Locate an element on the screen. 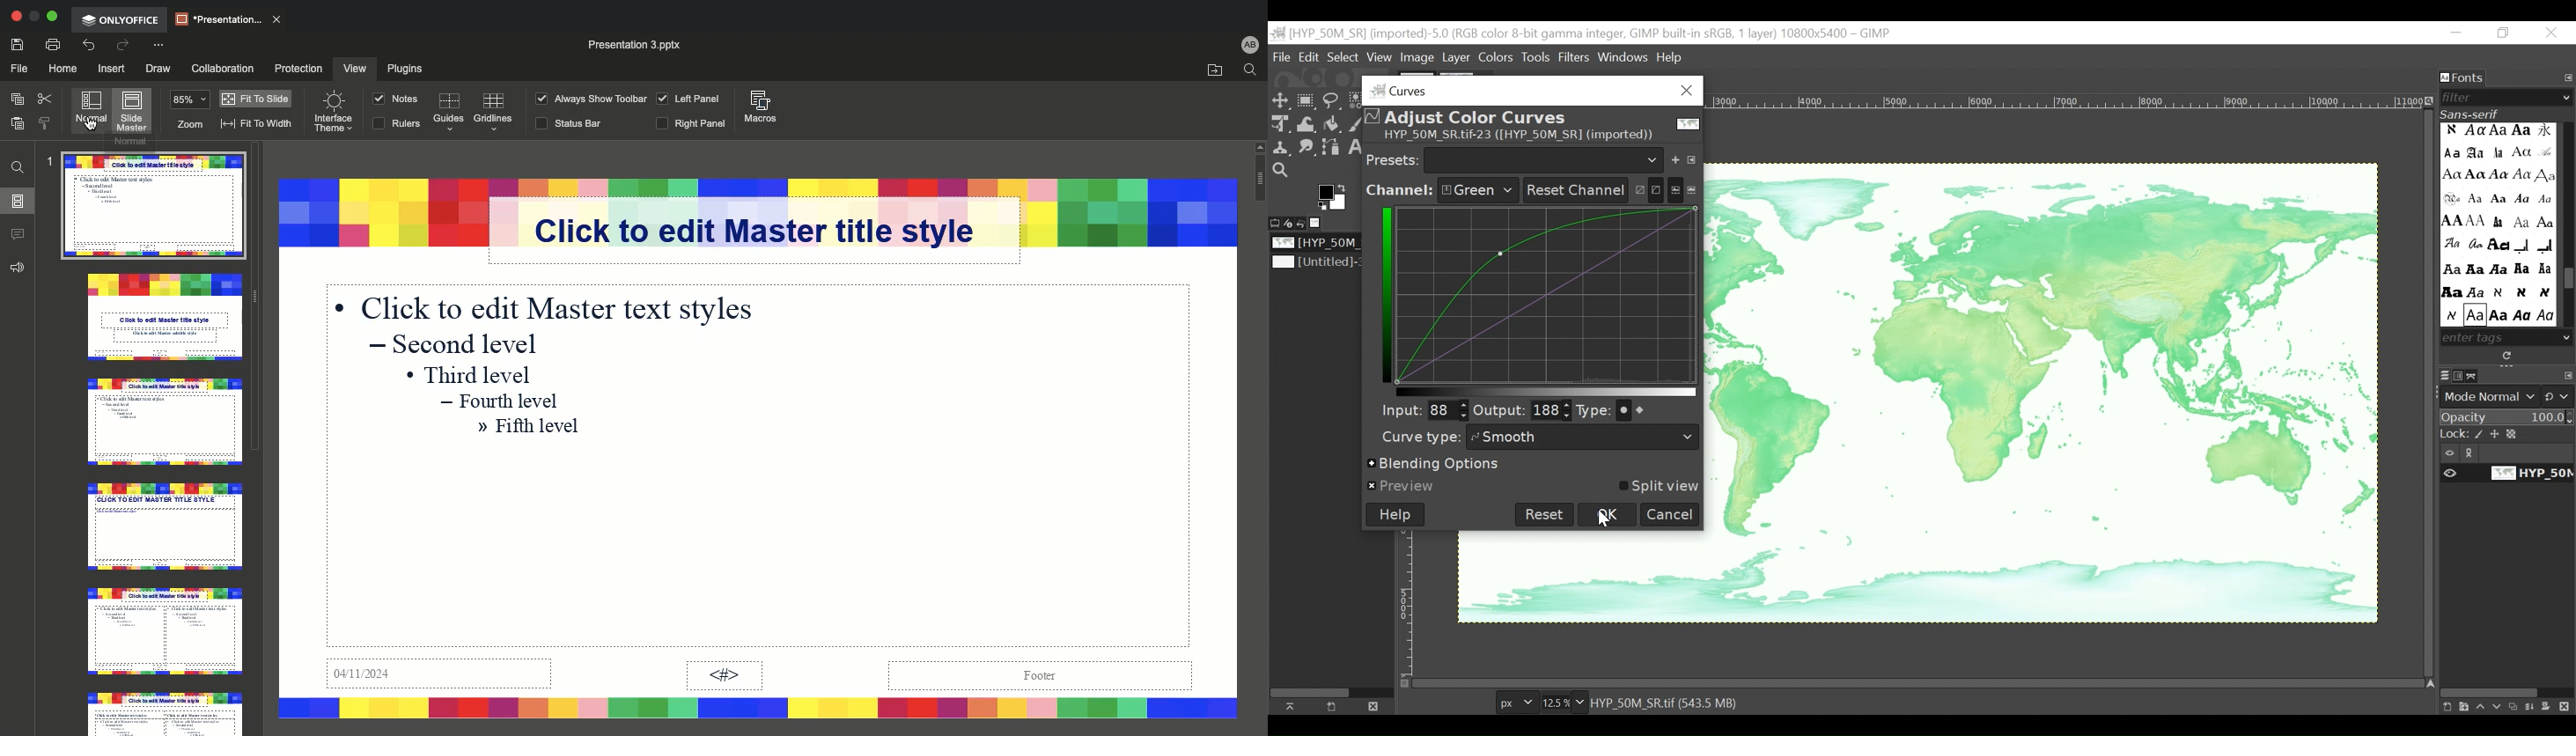 This screenshot has height=756, width=2576. Redo is located at coordinates (121, 46).